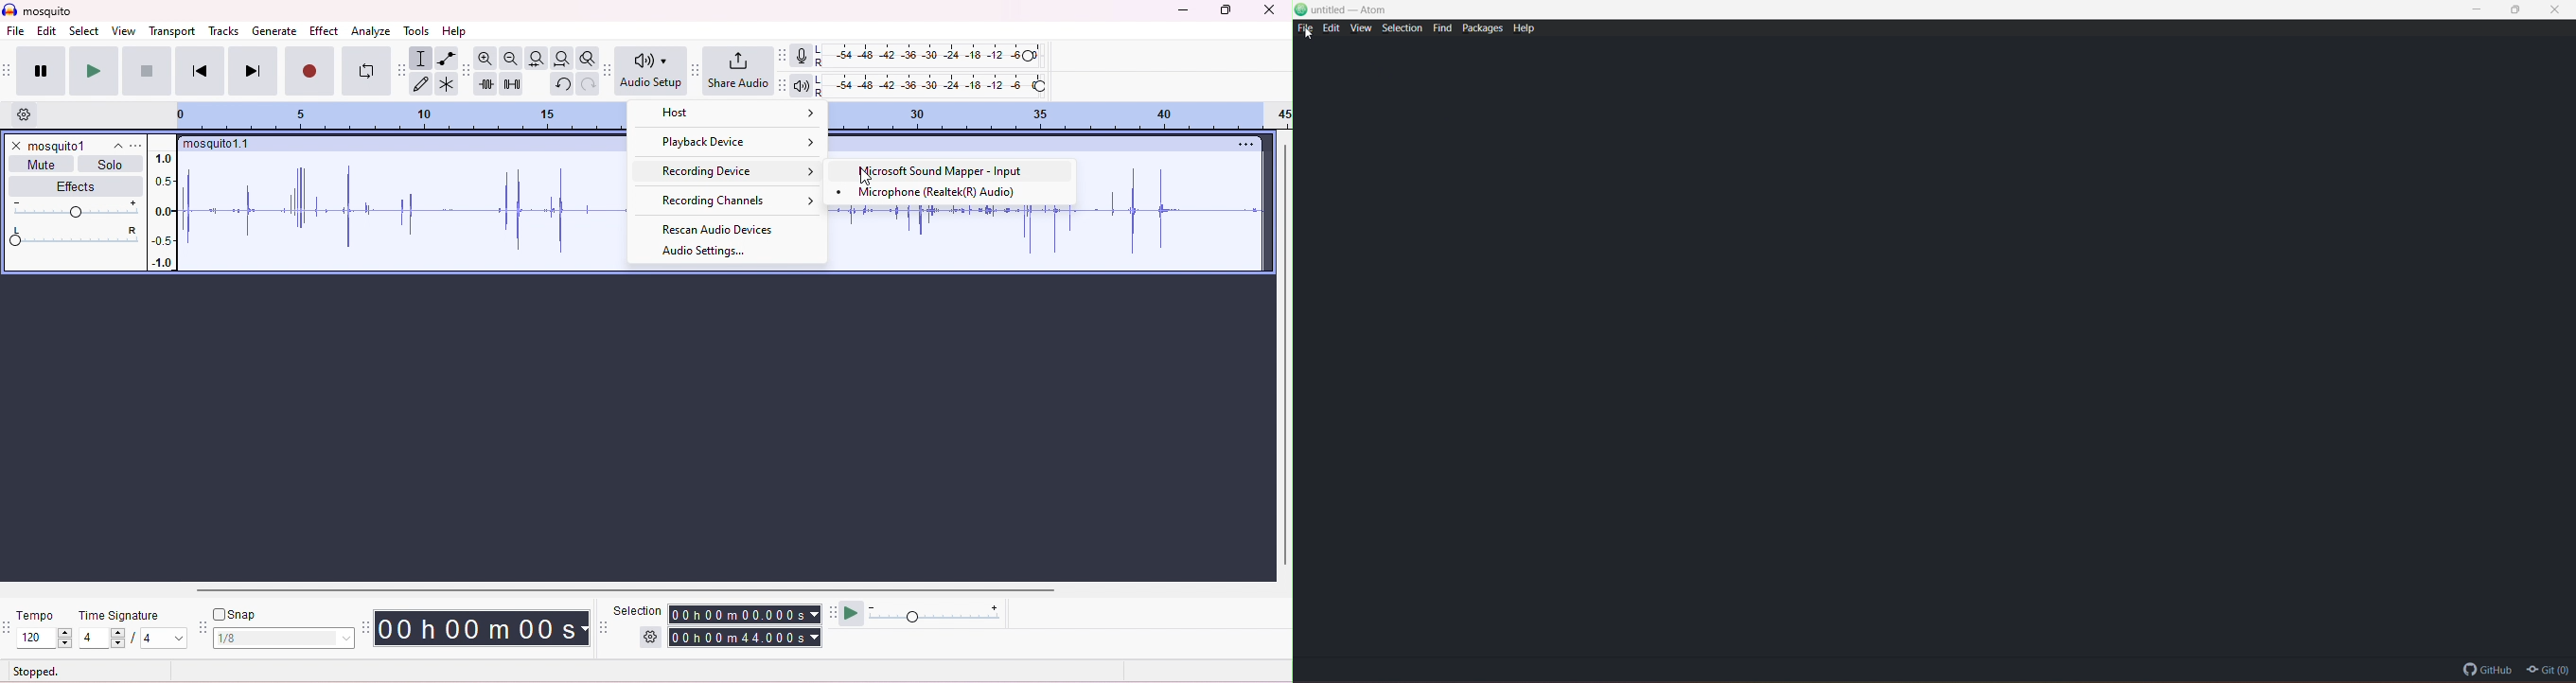  Describe the element at coordinates (9, 70) in the screenshot. I see `toolbar` at that location.